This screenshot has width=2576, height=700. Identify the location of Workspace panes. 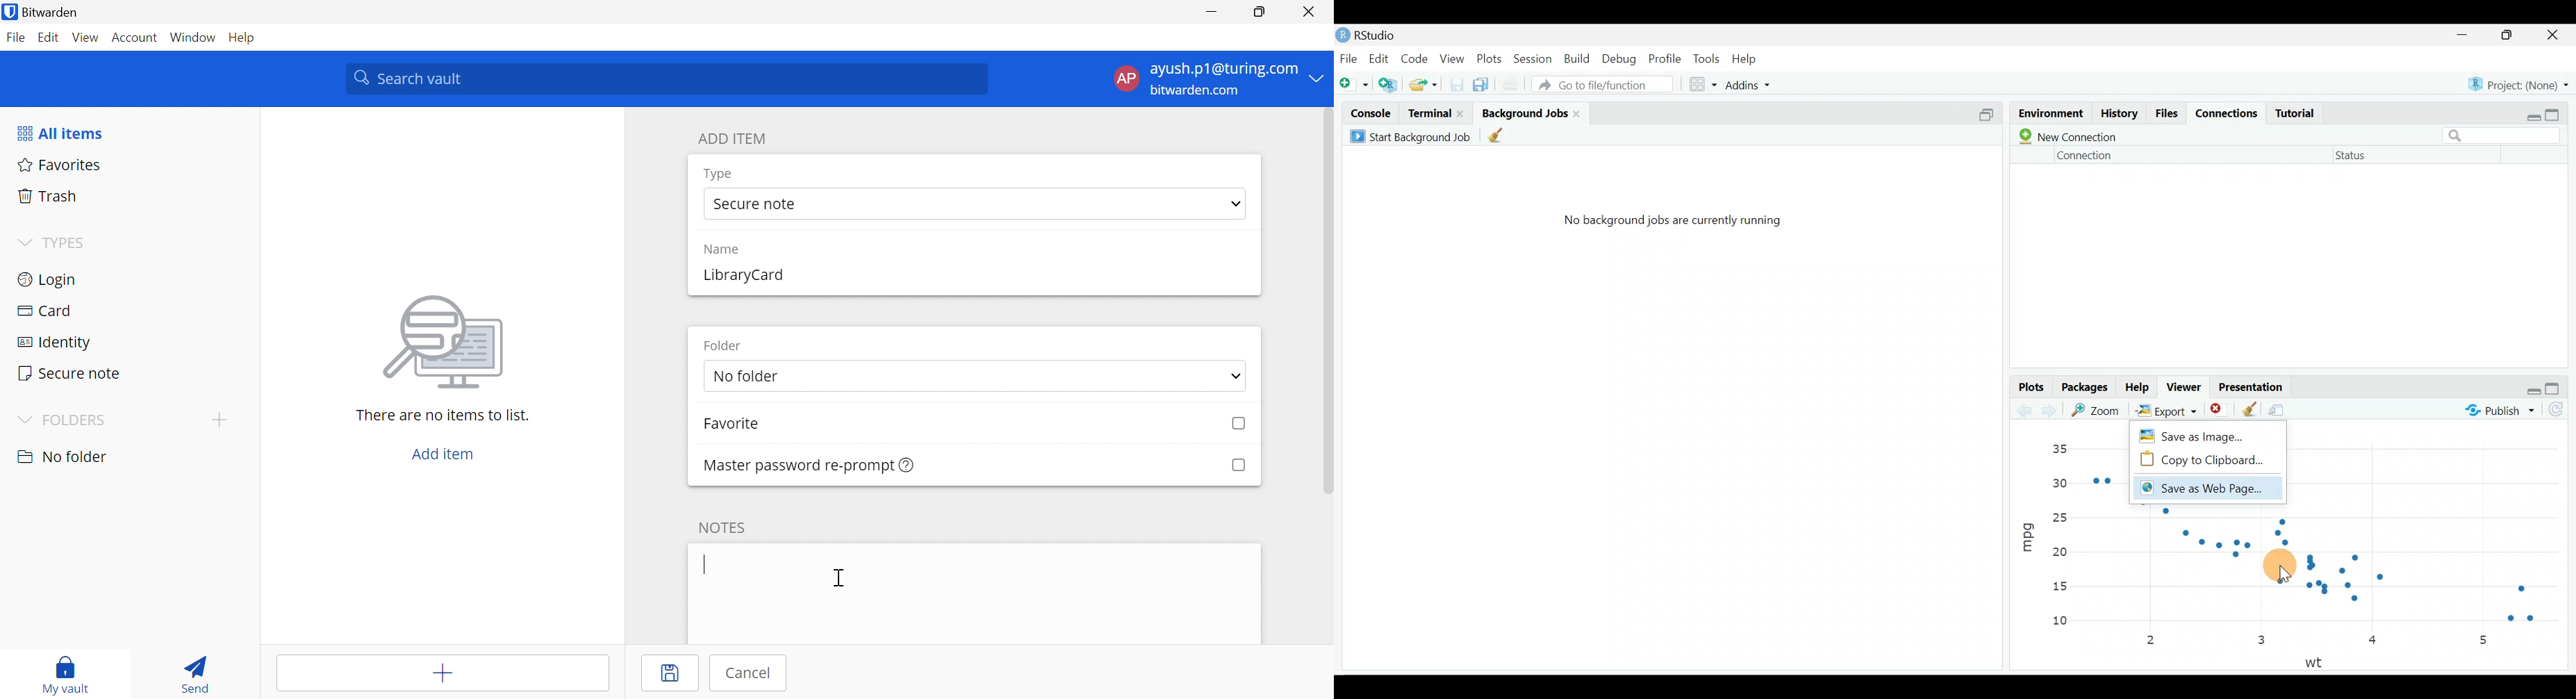
(1704, 83).